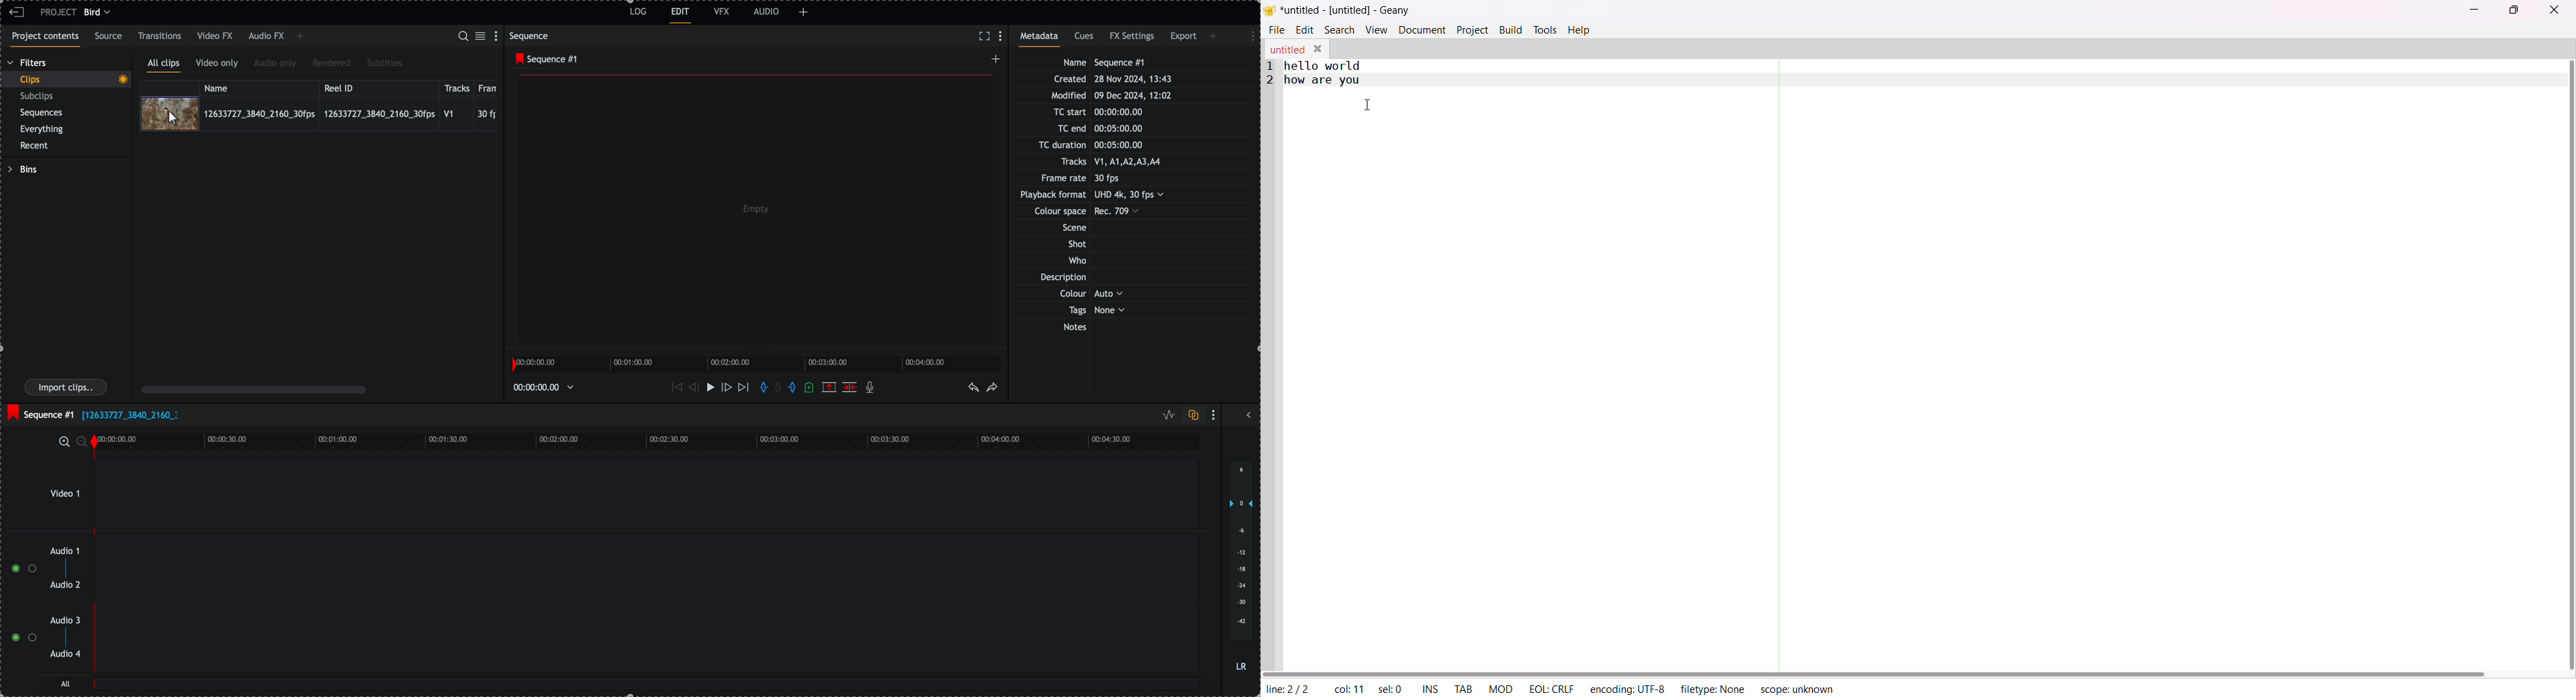  Describe the element at coordinates (67, 388) in the screenshot. I see `import clips button` at that location.